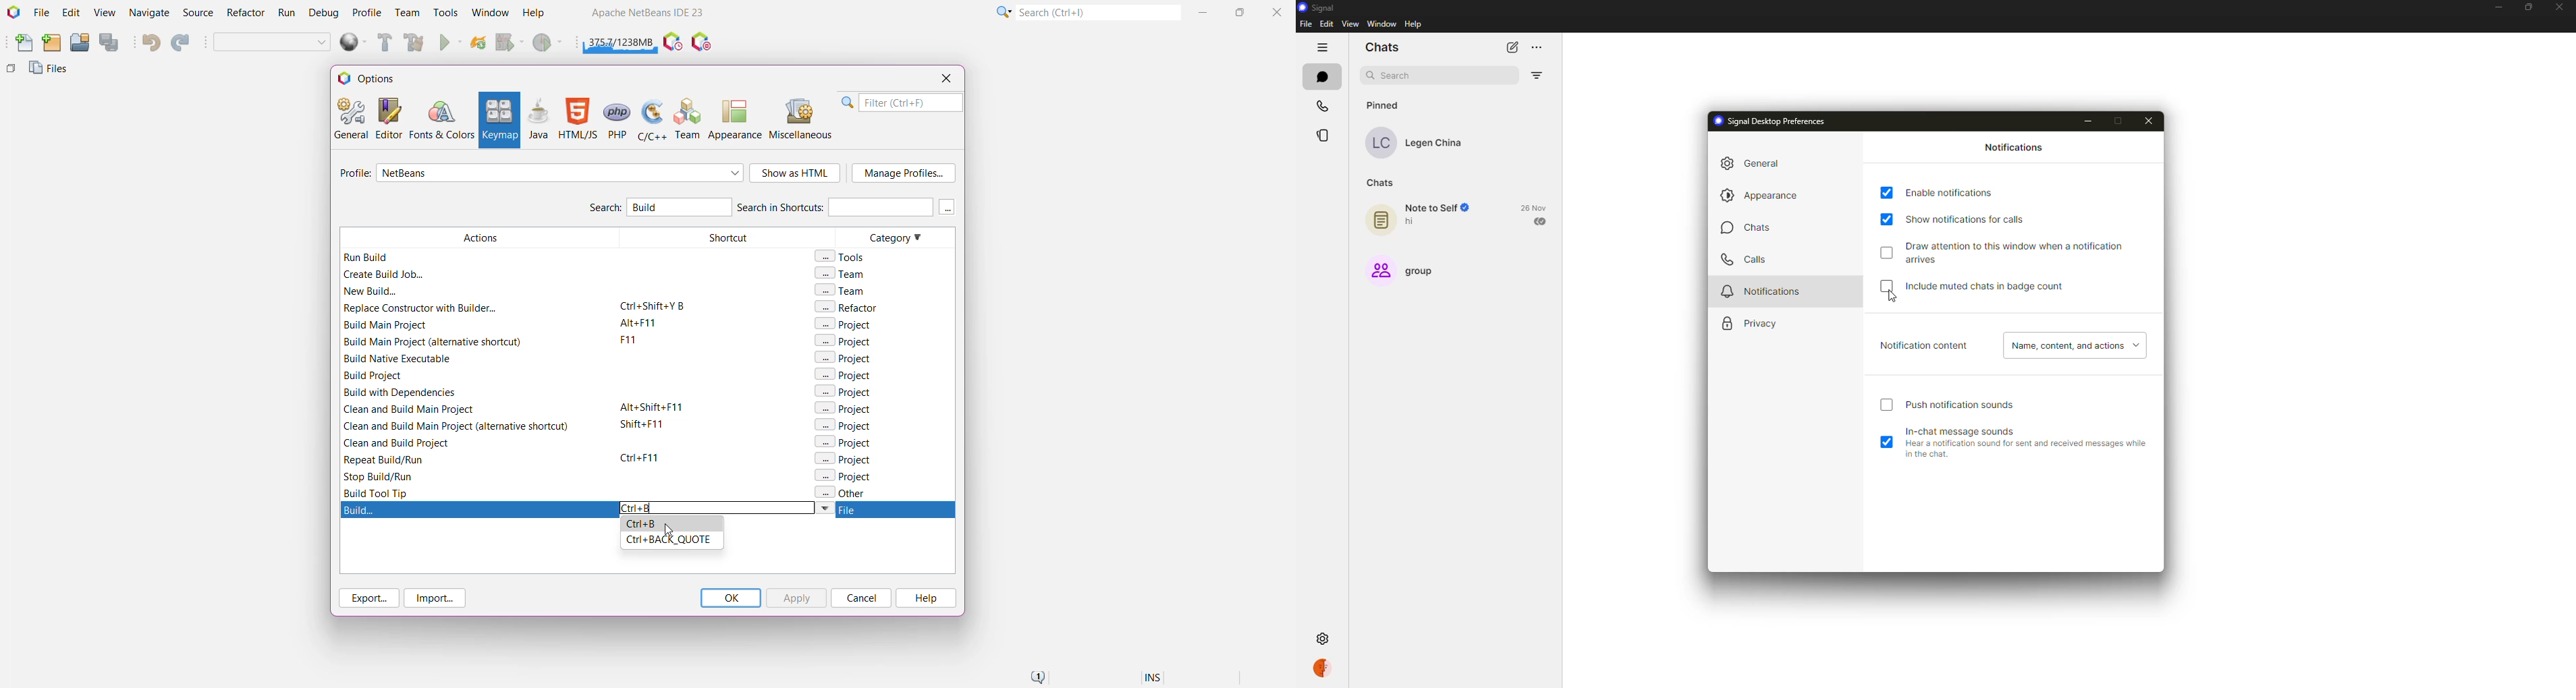 The height and width of the screenshot is (700, 2576). What do you see at coordinates (2527, 7) in the screenshot?
I see `maximize` at bounding box center [2527, 7].